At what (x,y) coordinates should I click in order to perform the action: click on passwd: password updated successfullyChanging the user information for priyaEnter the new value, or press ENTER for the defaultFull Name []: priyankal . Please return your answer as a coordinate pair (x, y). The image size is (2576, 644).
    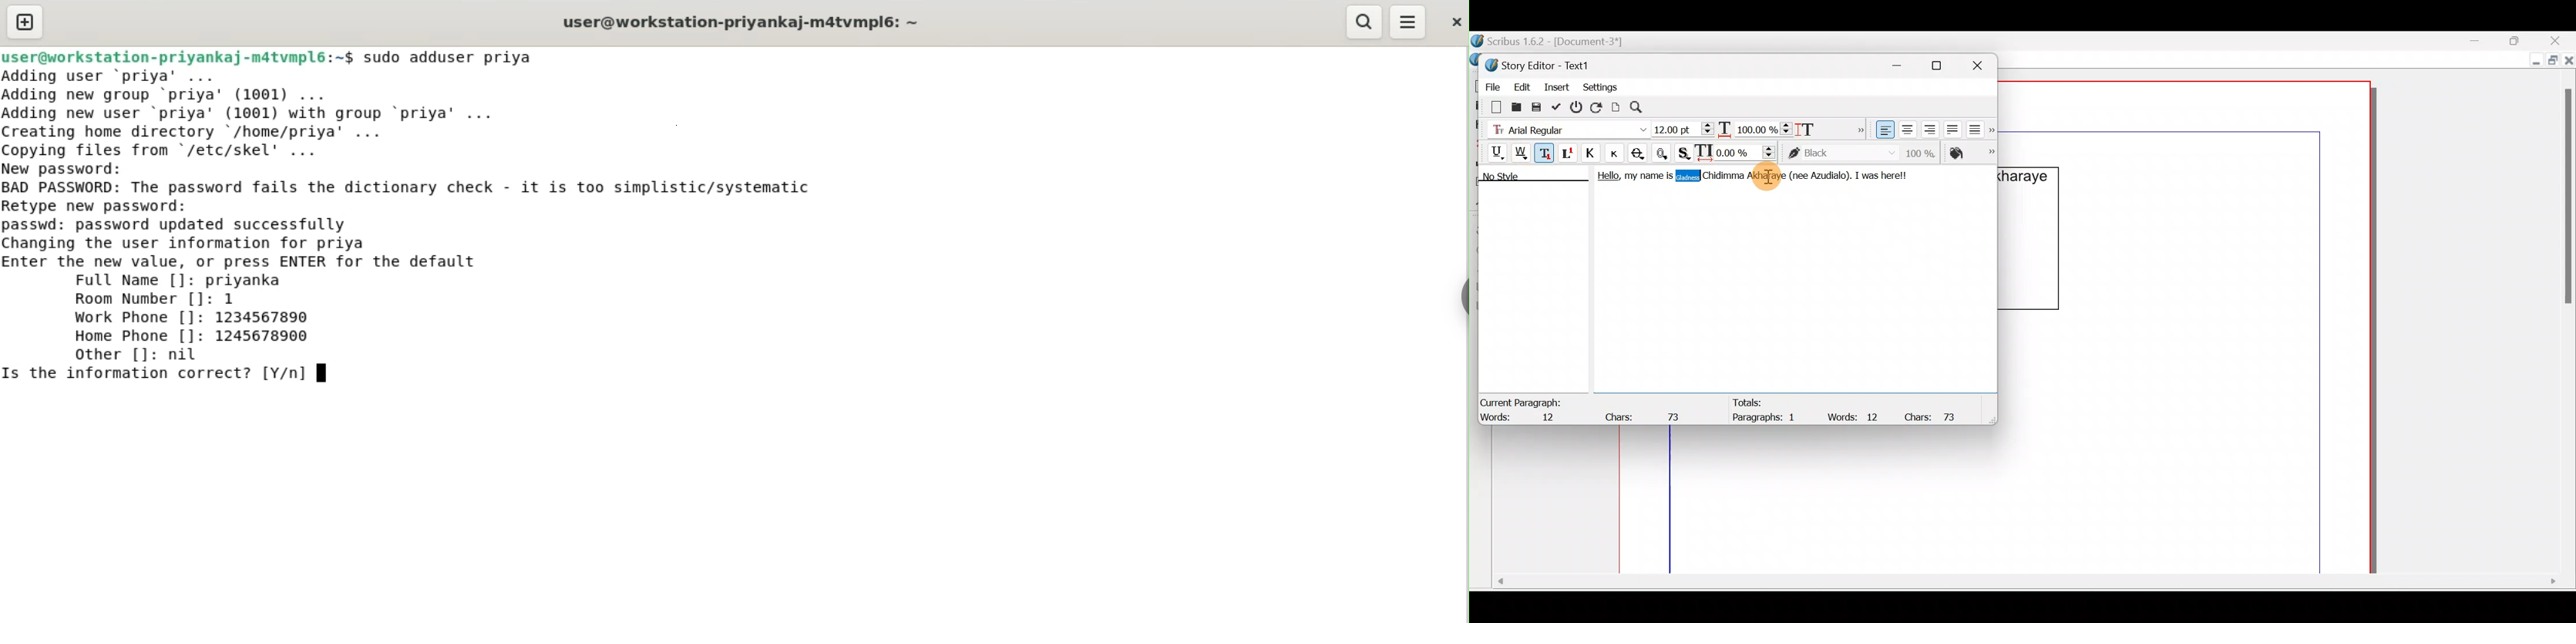
    Looking at the image, I should click on (242, 253).